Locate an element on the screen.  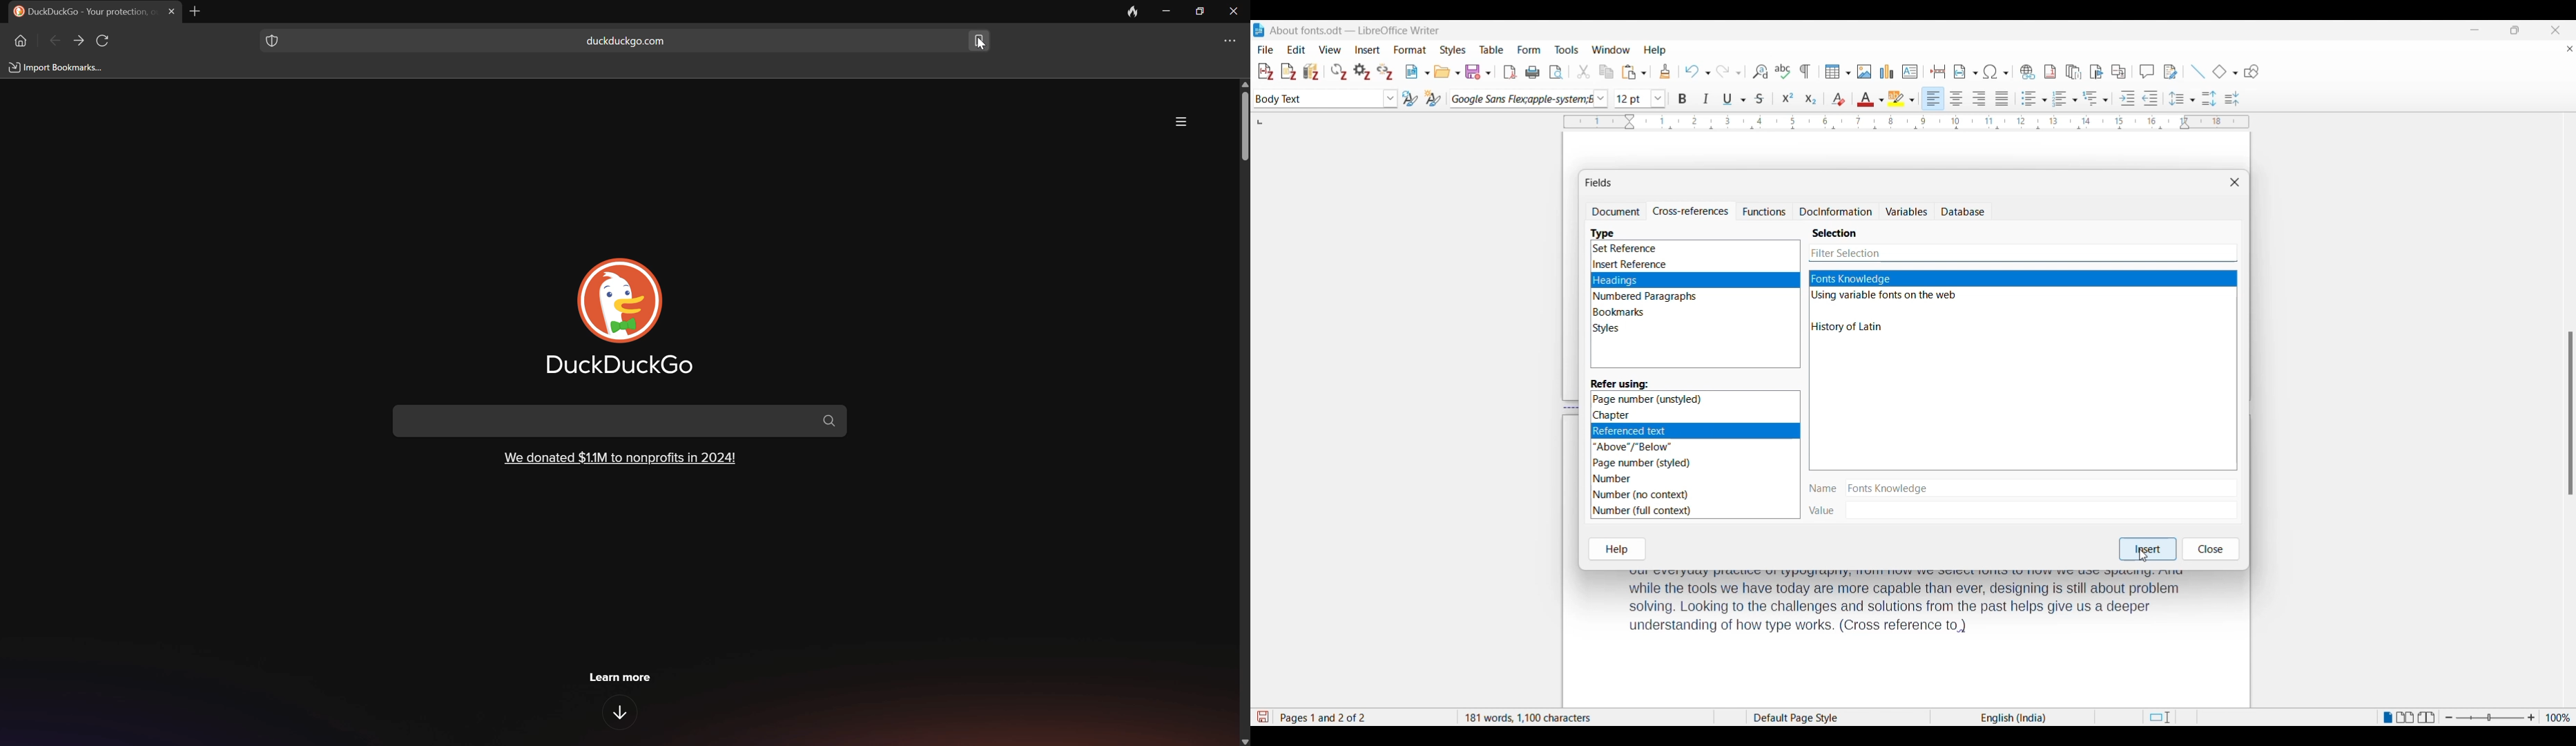
Align left, current selection highlighted is located at coordinates (1933, 98).